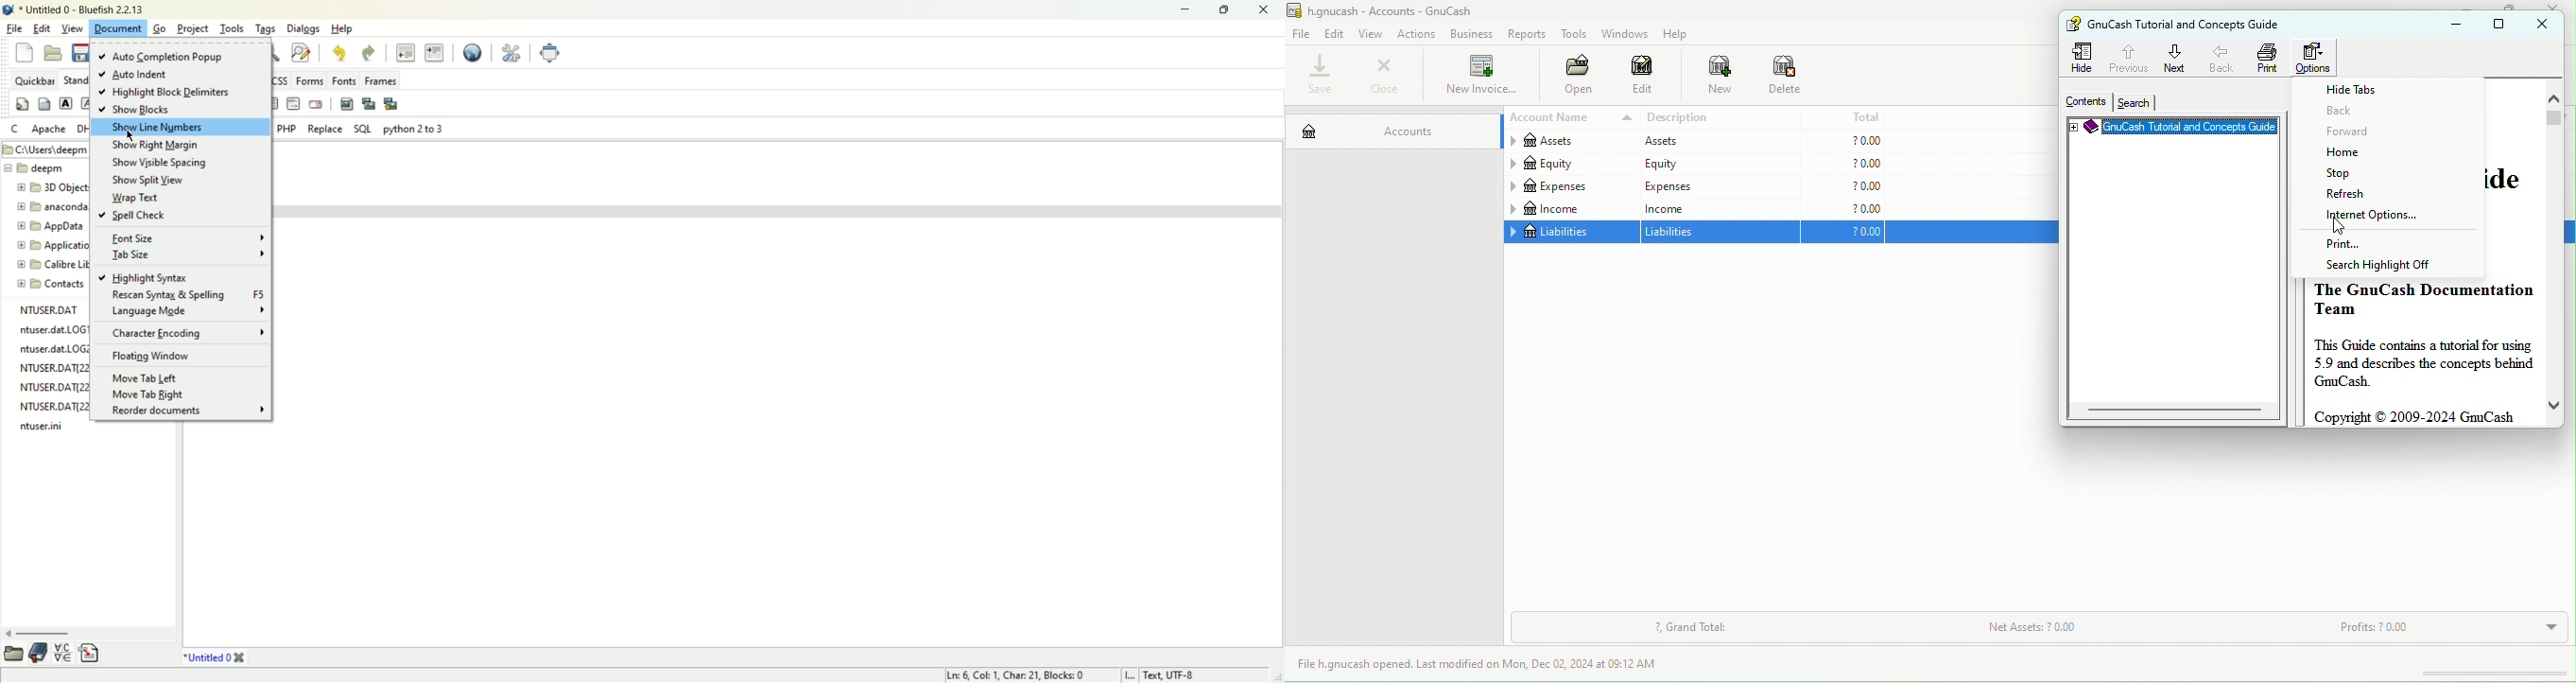 The height and width of the screenshot is (700, 2576). What do you see at coordinates (2552, 117) in the screenshot?
I see `vertical scroll bar` at bounding box center [2552, 117].